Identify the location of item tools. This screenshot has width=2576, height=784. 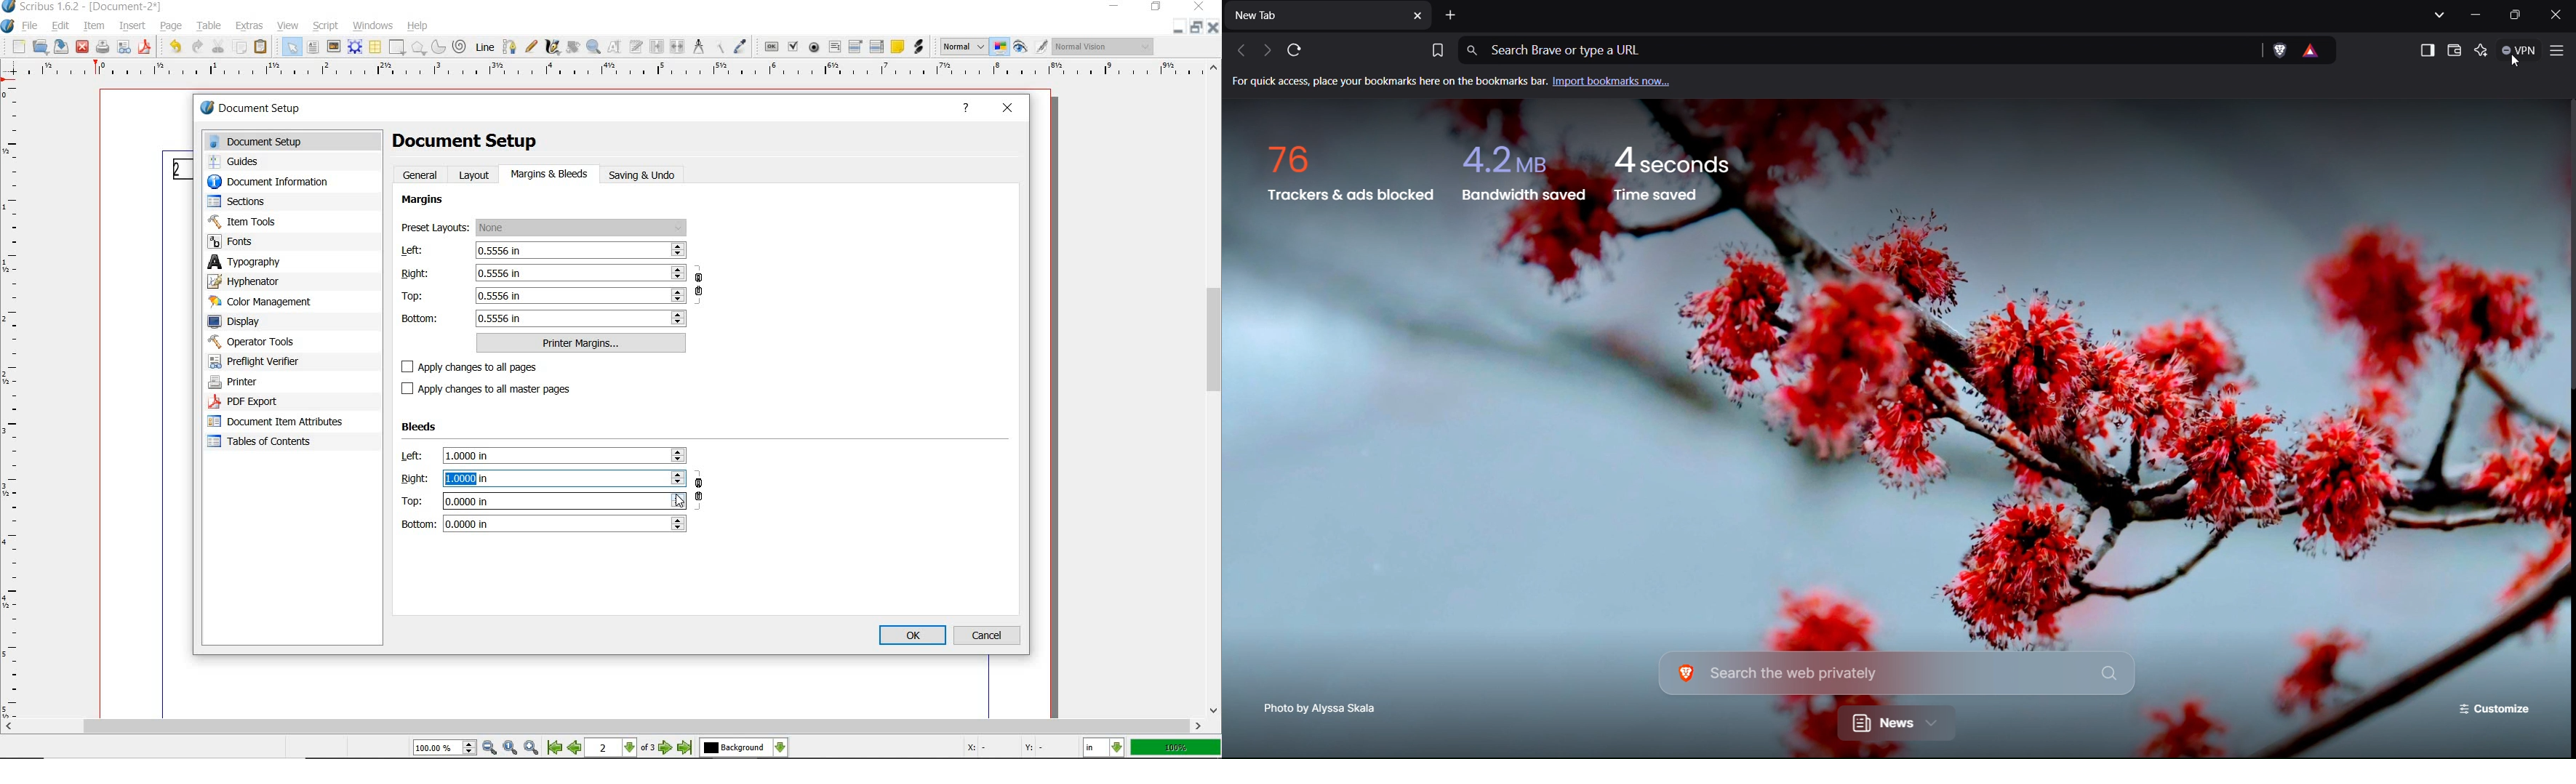
(245, 223).